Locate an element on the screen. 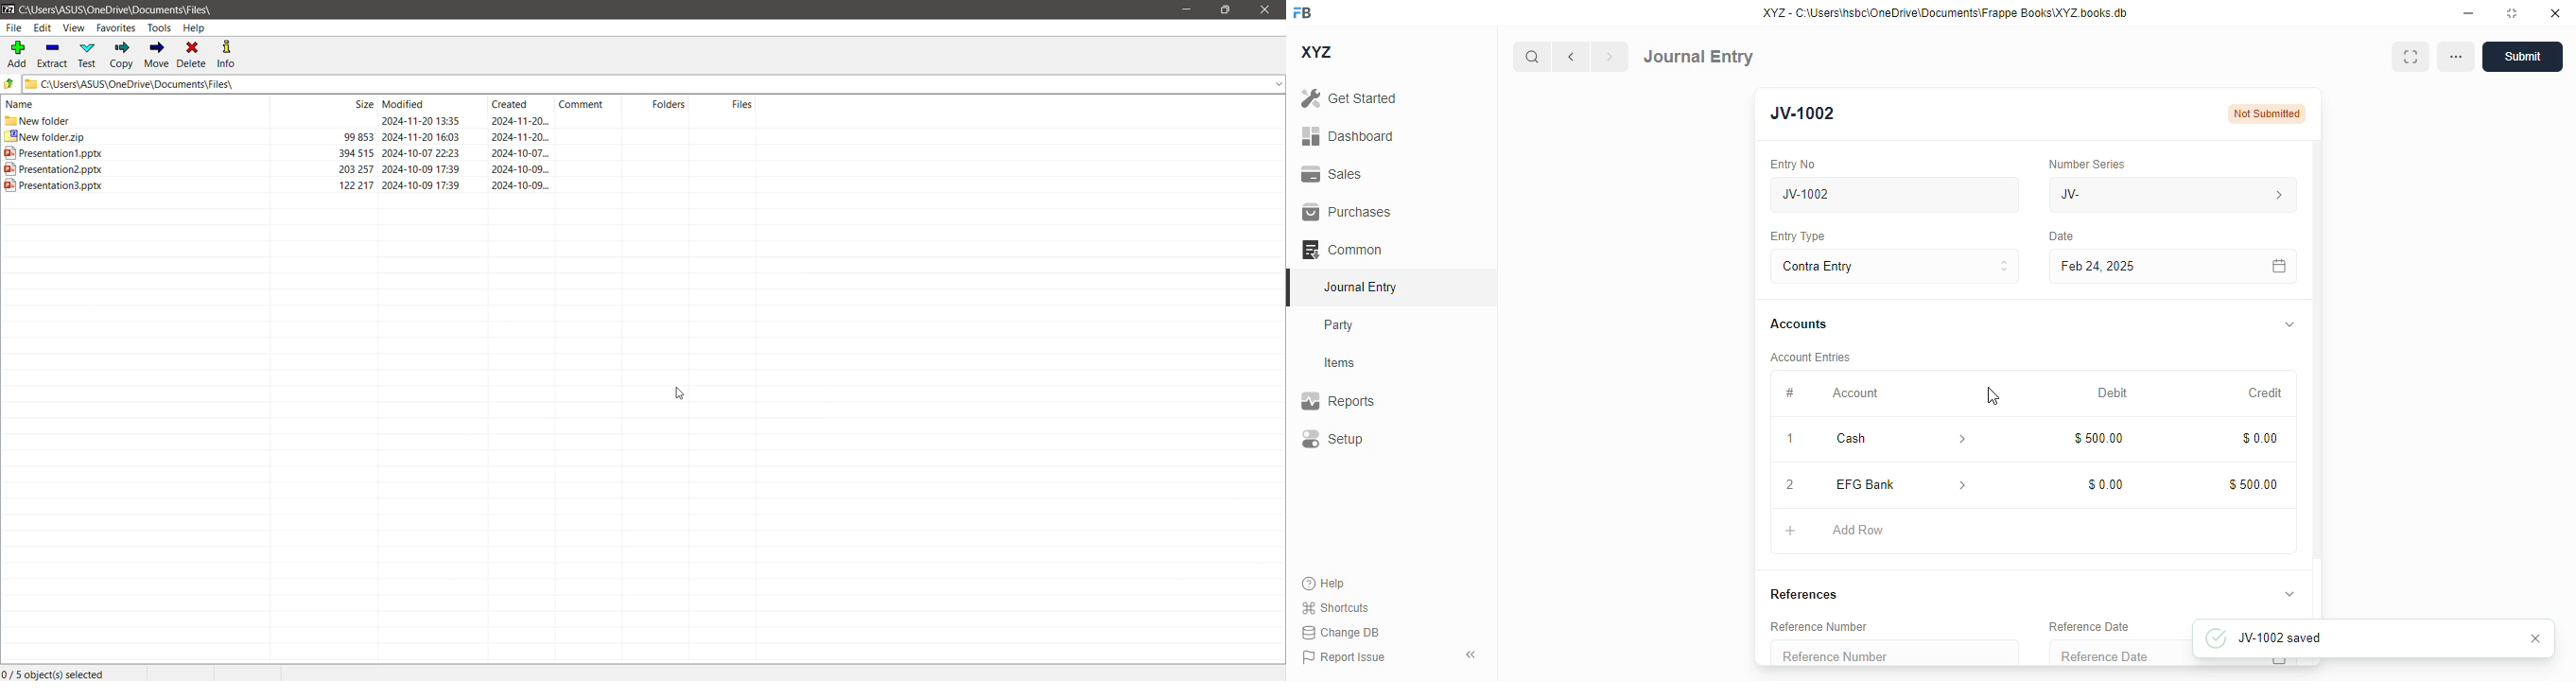  $0.00 is located at coordinates (2107, 484).